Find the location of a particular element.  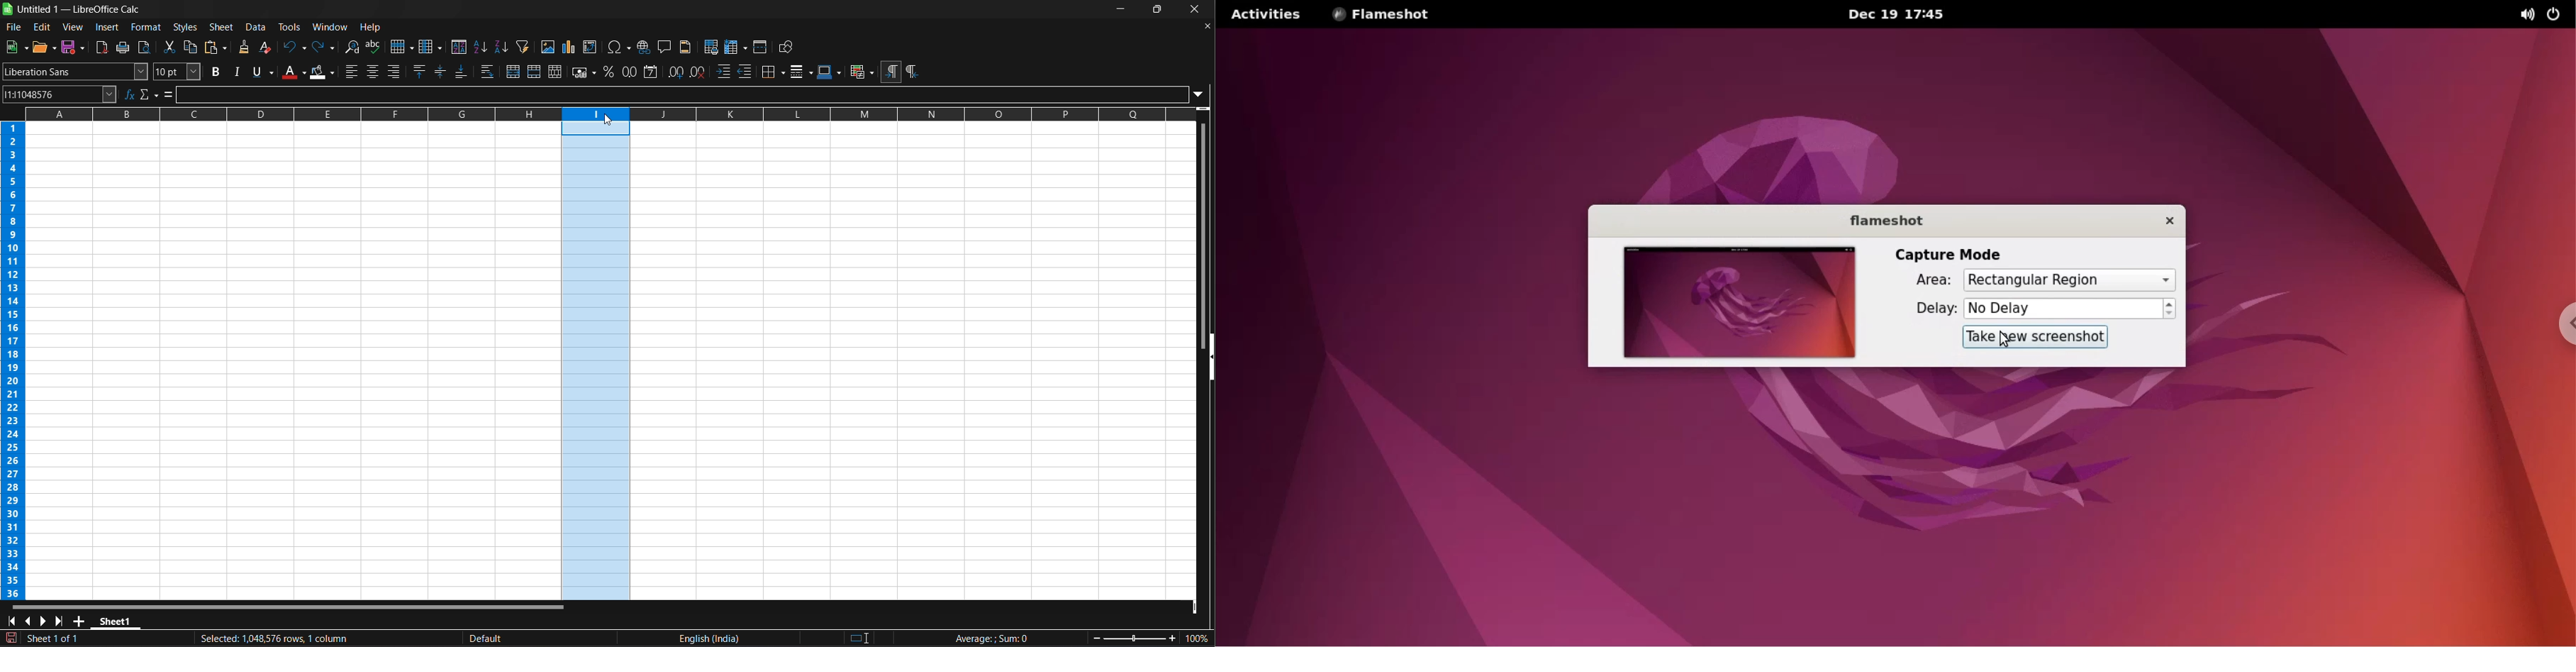

scroll to next sheet is located at coordinates (45, 620).